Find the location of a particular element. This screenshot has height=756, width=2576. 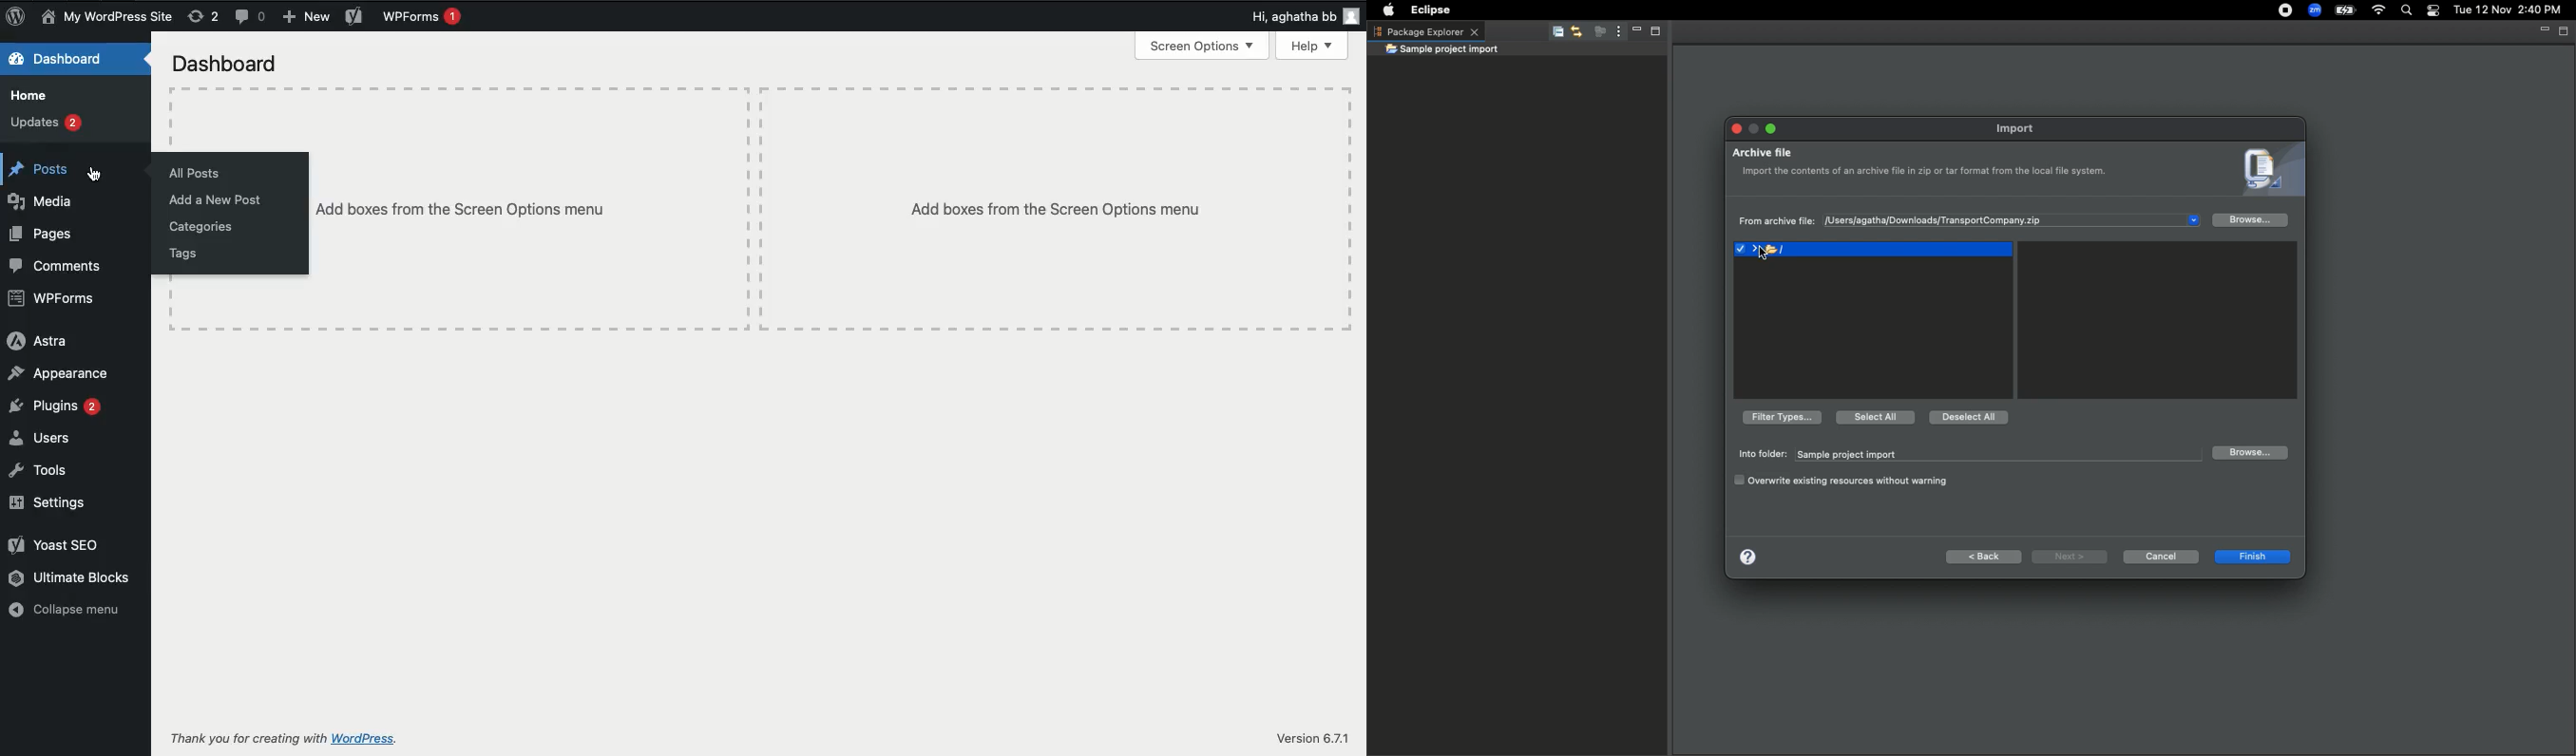

Overwrite existing resources without warning is located at coordinates (1844, 480).